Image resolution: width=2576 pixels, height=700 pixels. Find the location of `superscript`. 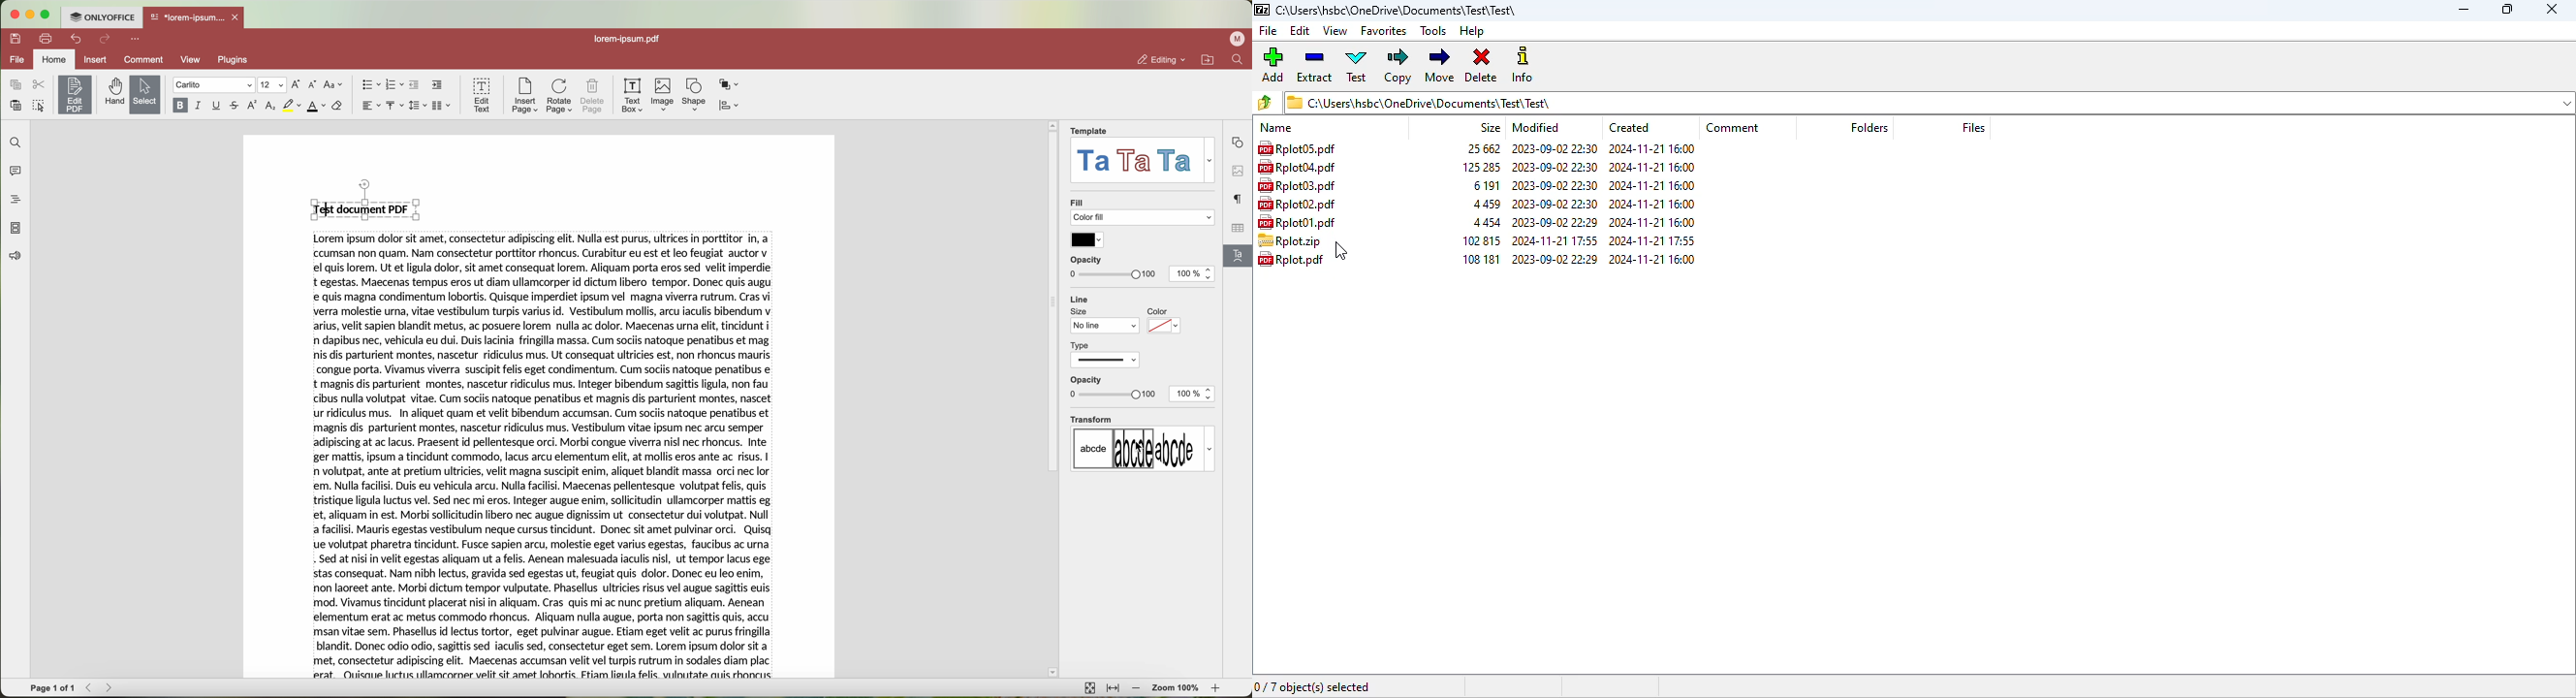

superscript is located at coordinates (253, 106).